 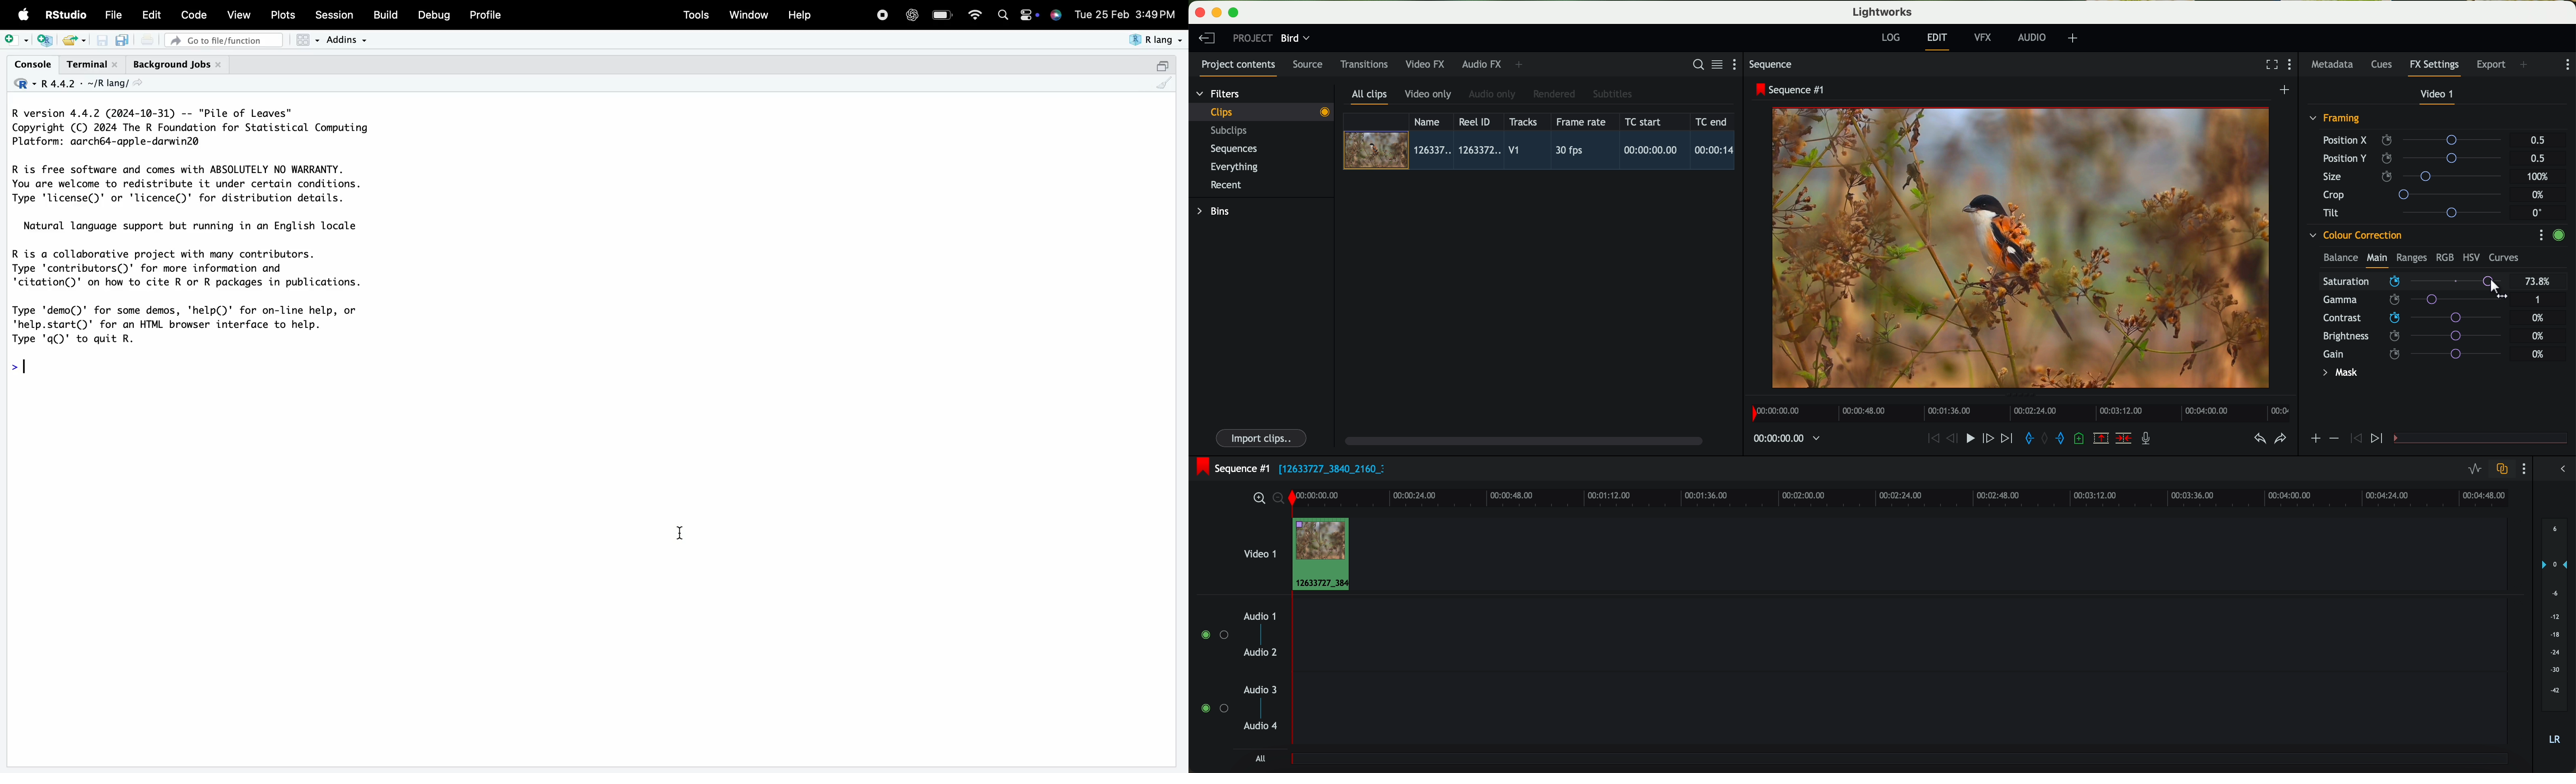 What do you see at coordinates (281, 15) in the screenshot?
I see `Plots` at bounding box center [281, 15].